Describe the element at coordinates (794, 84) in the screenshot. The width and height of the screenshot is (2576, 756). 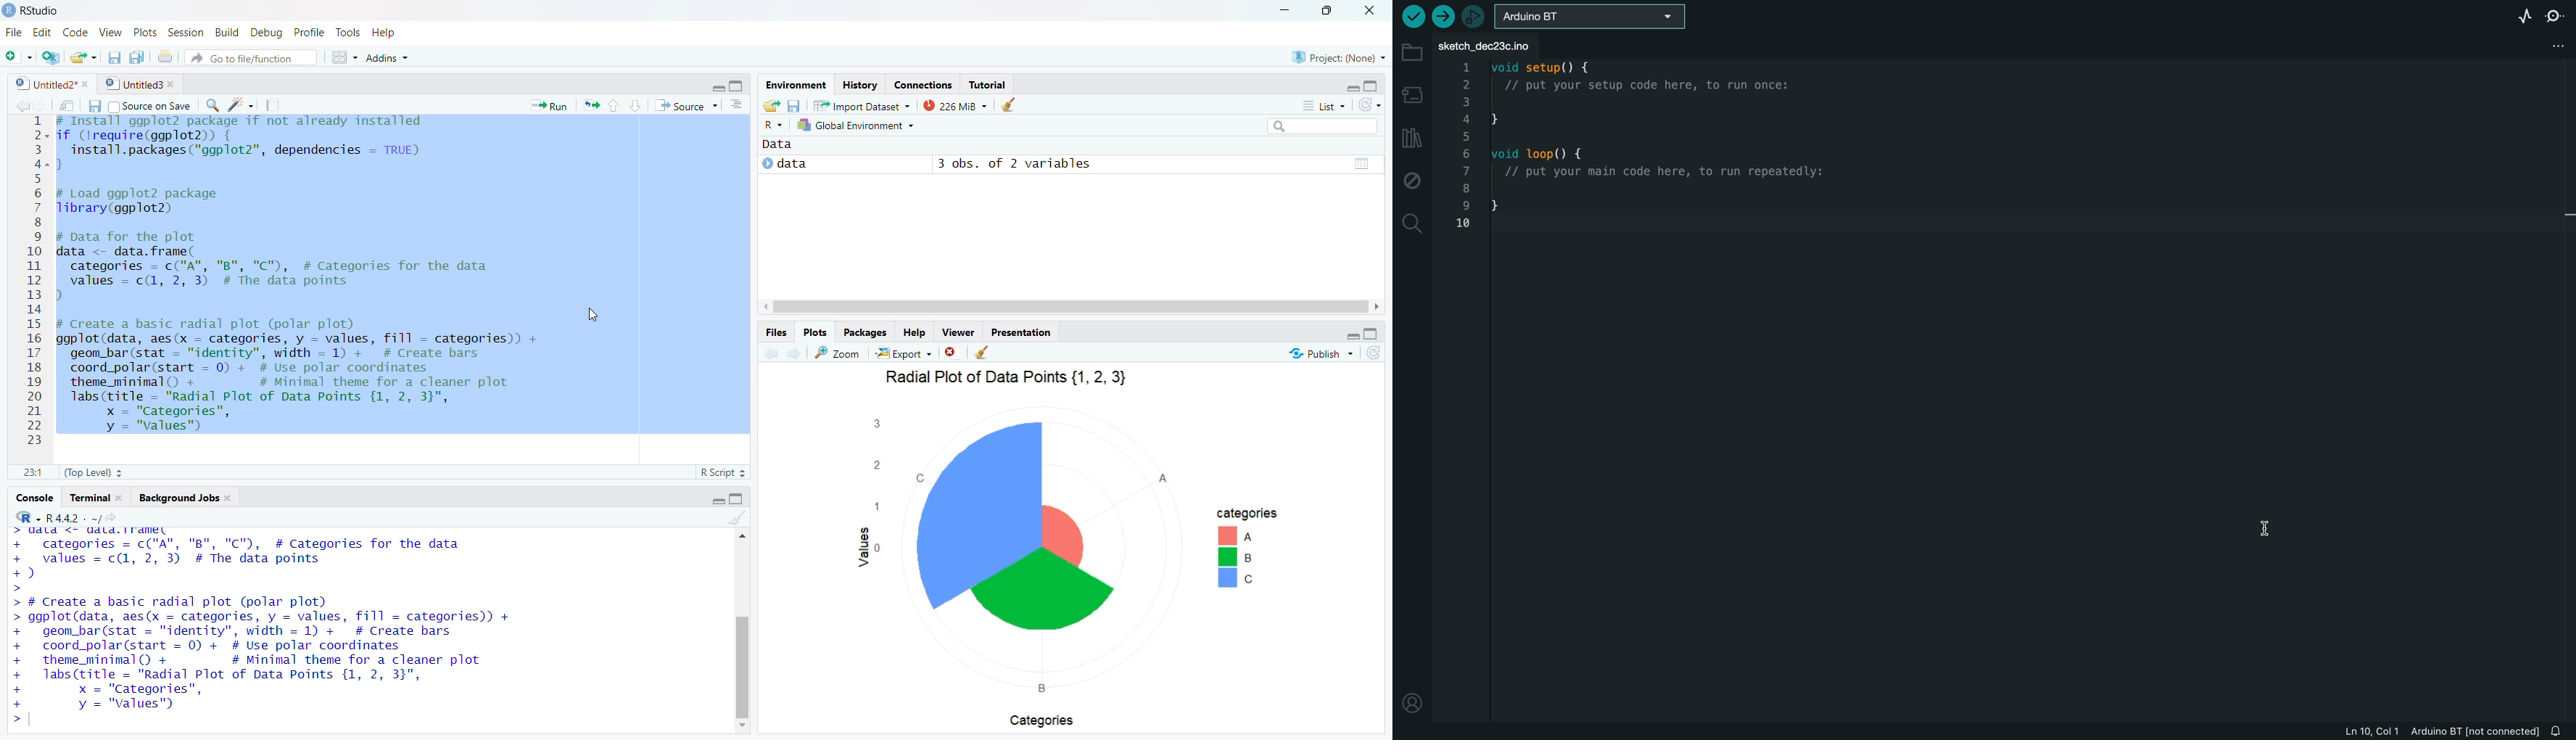
I see `Environment` at that location.